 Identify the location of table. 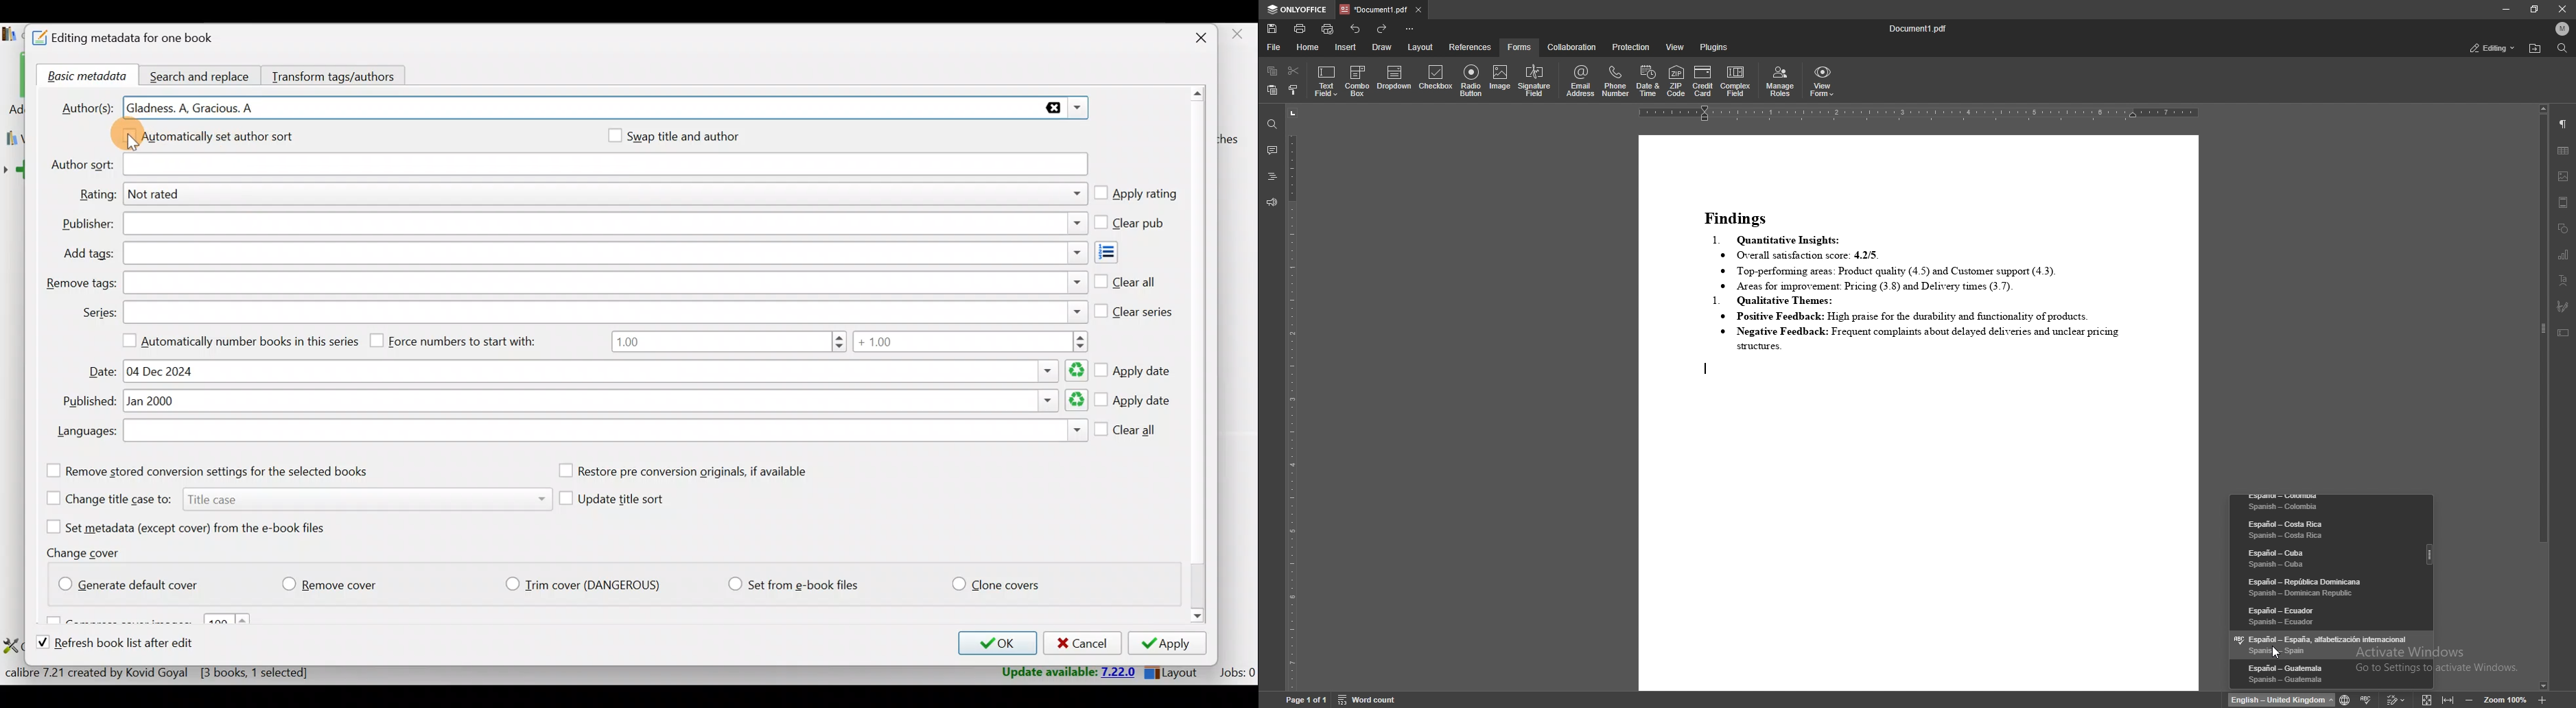
(2564, 150).